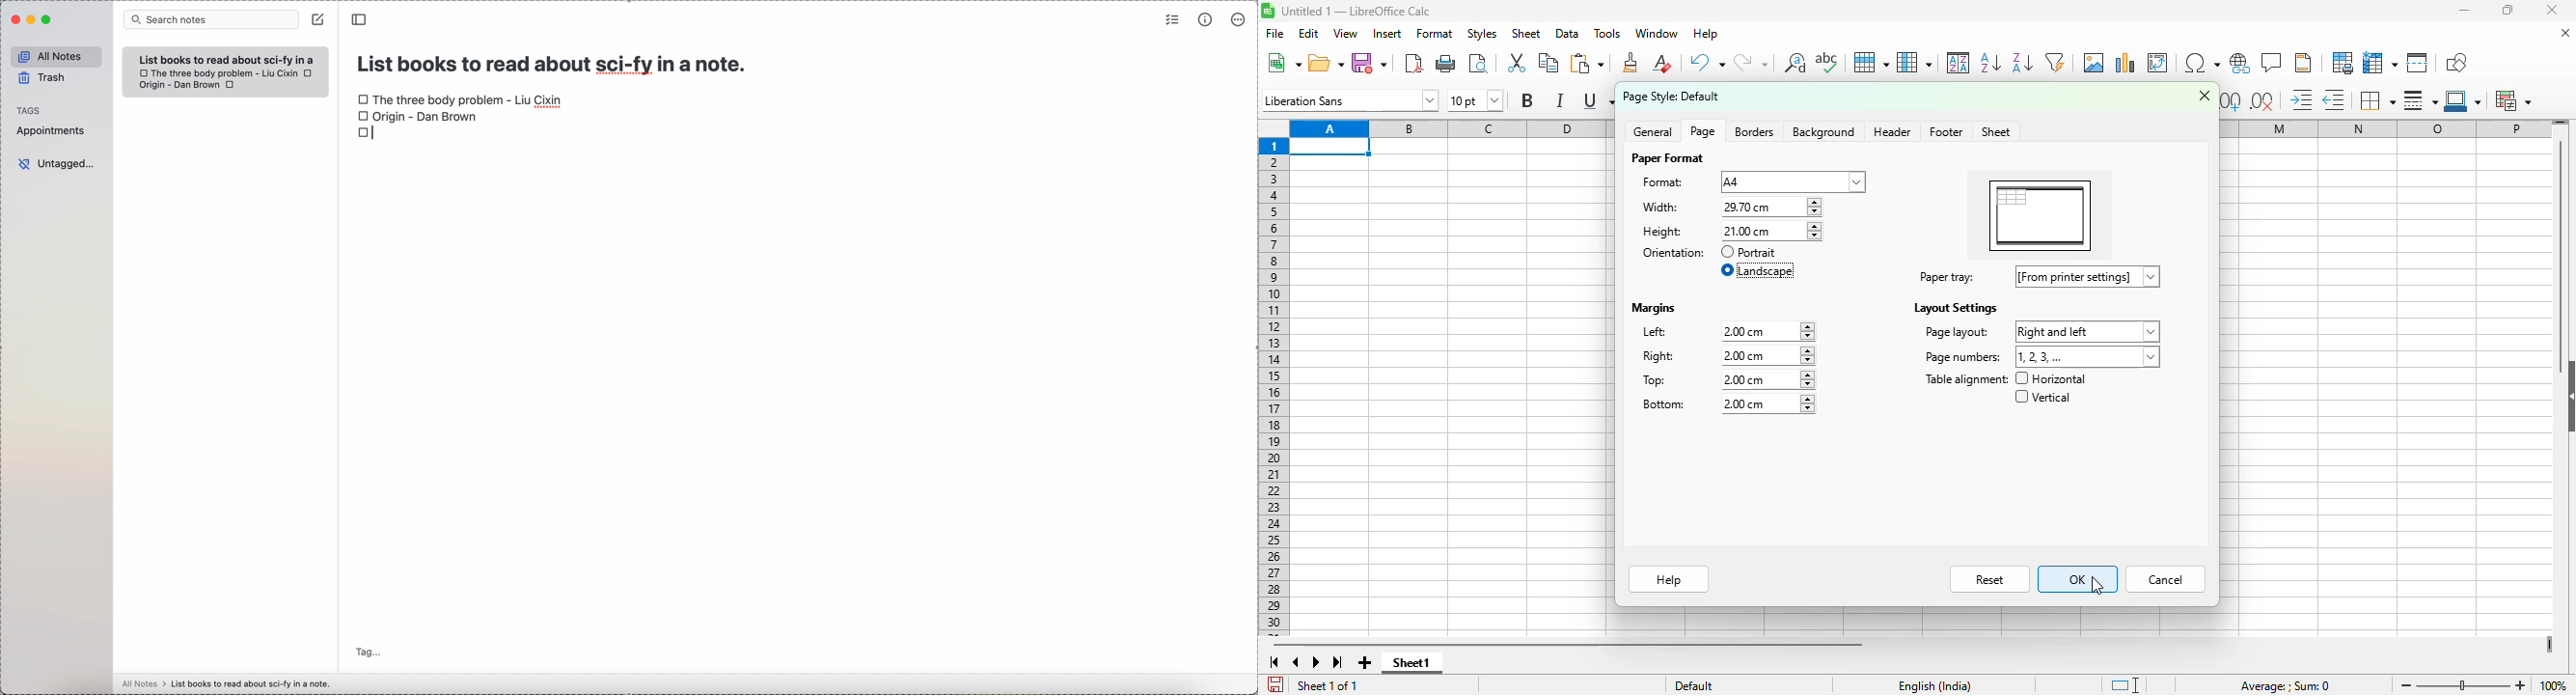 This screenshot has height=700, width=2576. What do you see at coordinates (1771, 207) in the screenshot?
I see `21.00 cm` at bounding box center [1771, 207].